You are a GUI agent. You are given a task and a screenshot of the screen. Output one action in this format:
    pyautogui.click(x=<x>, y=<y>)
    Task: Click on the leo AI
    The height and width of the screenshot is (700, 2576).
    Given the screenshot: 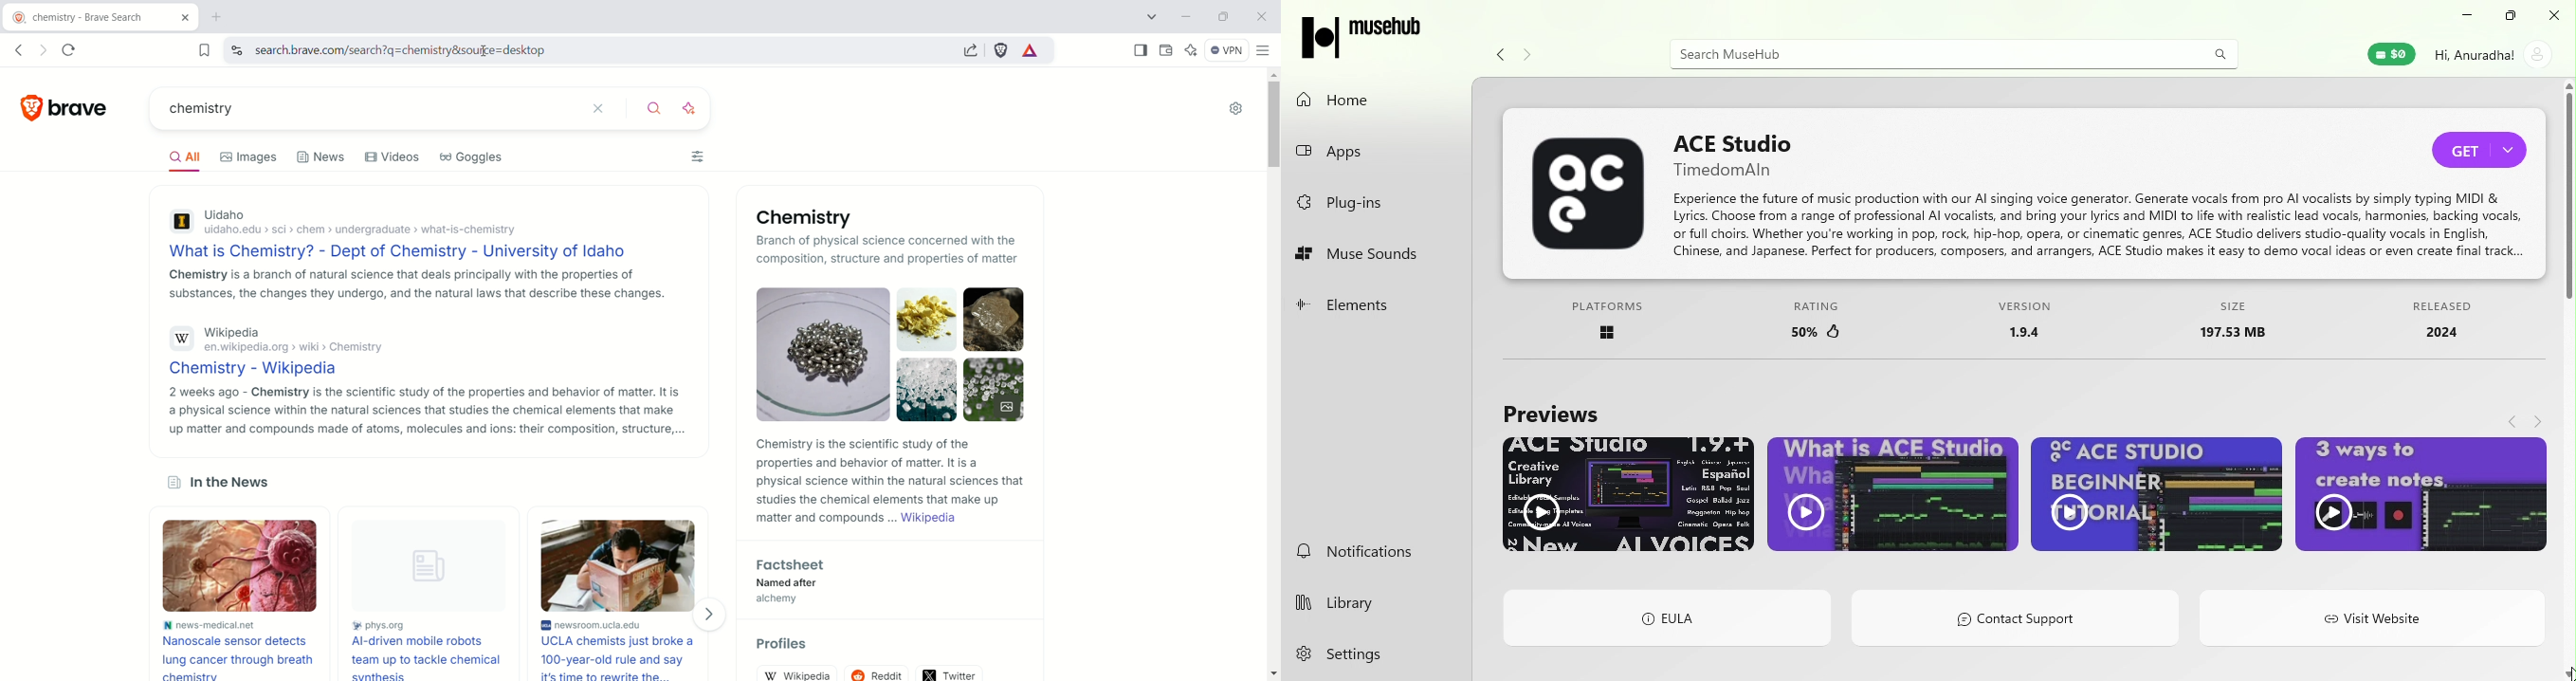 What is the action you would take?
    pyautogui.click(x=694, y=109)
    